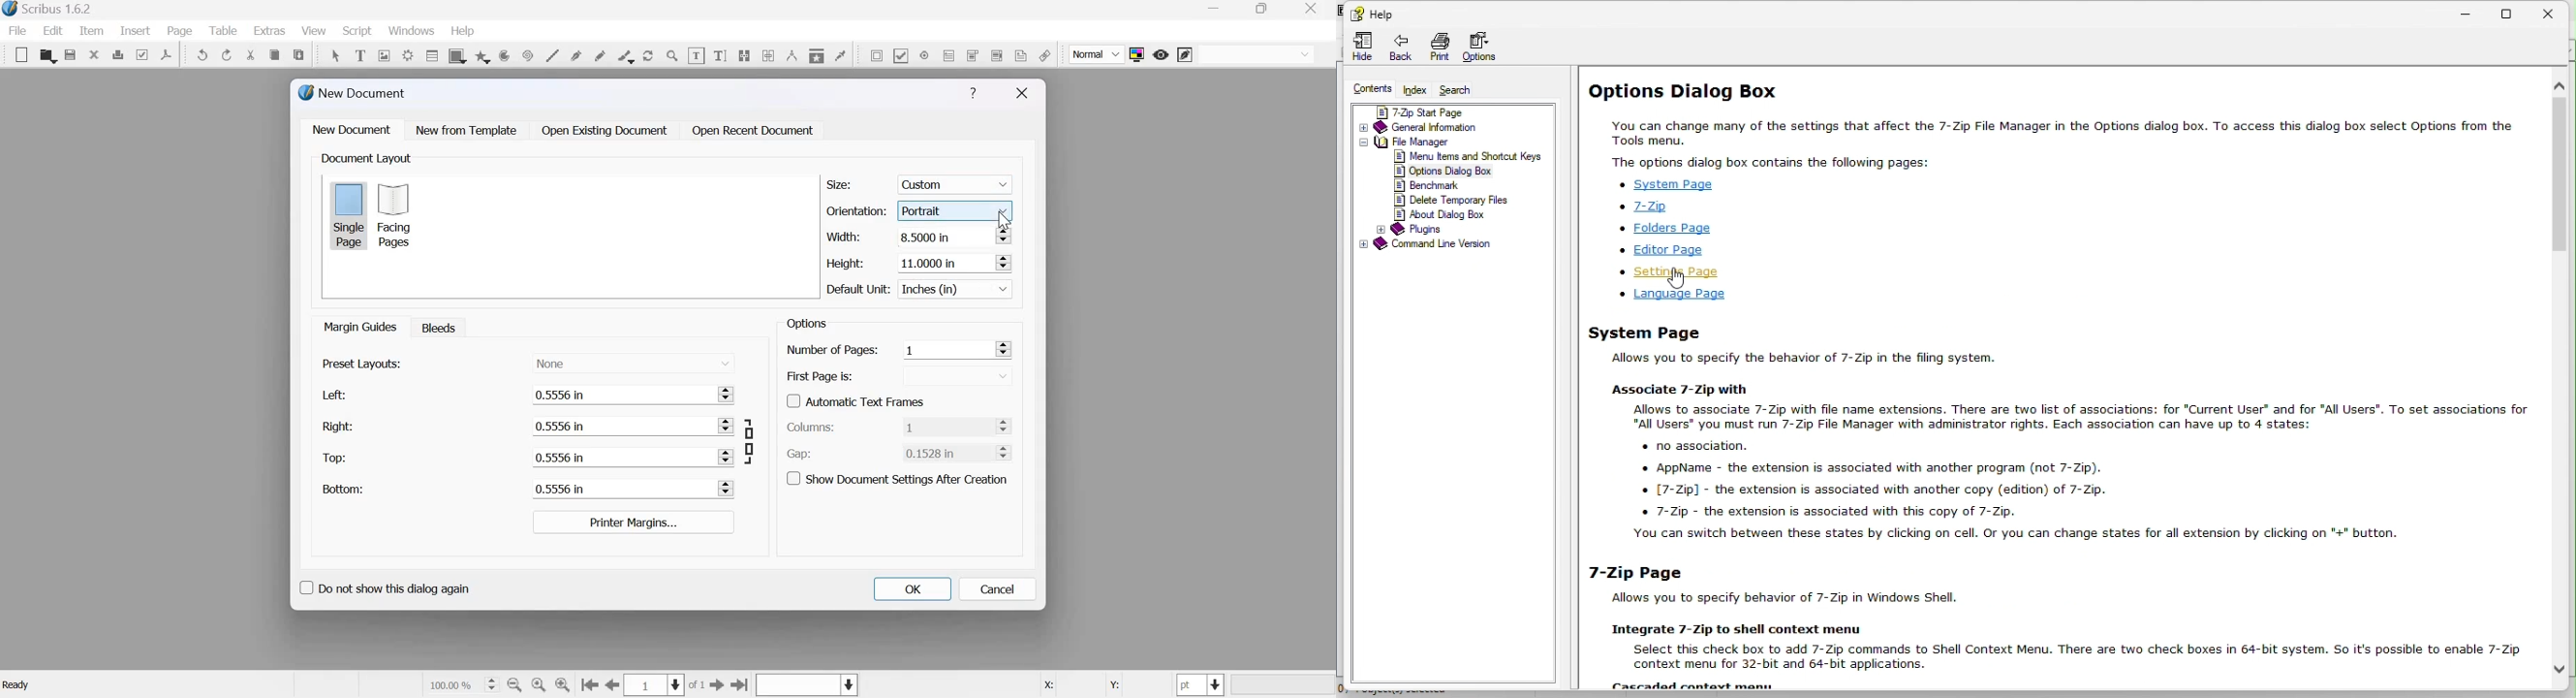  Describe the element at coordinates (463, 31) in the screenshot. I see `help` at that location.